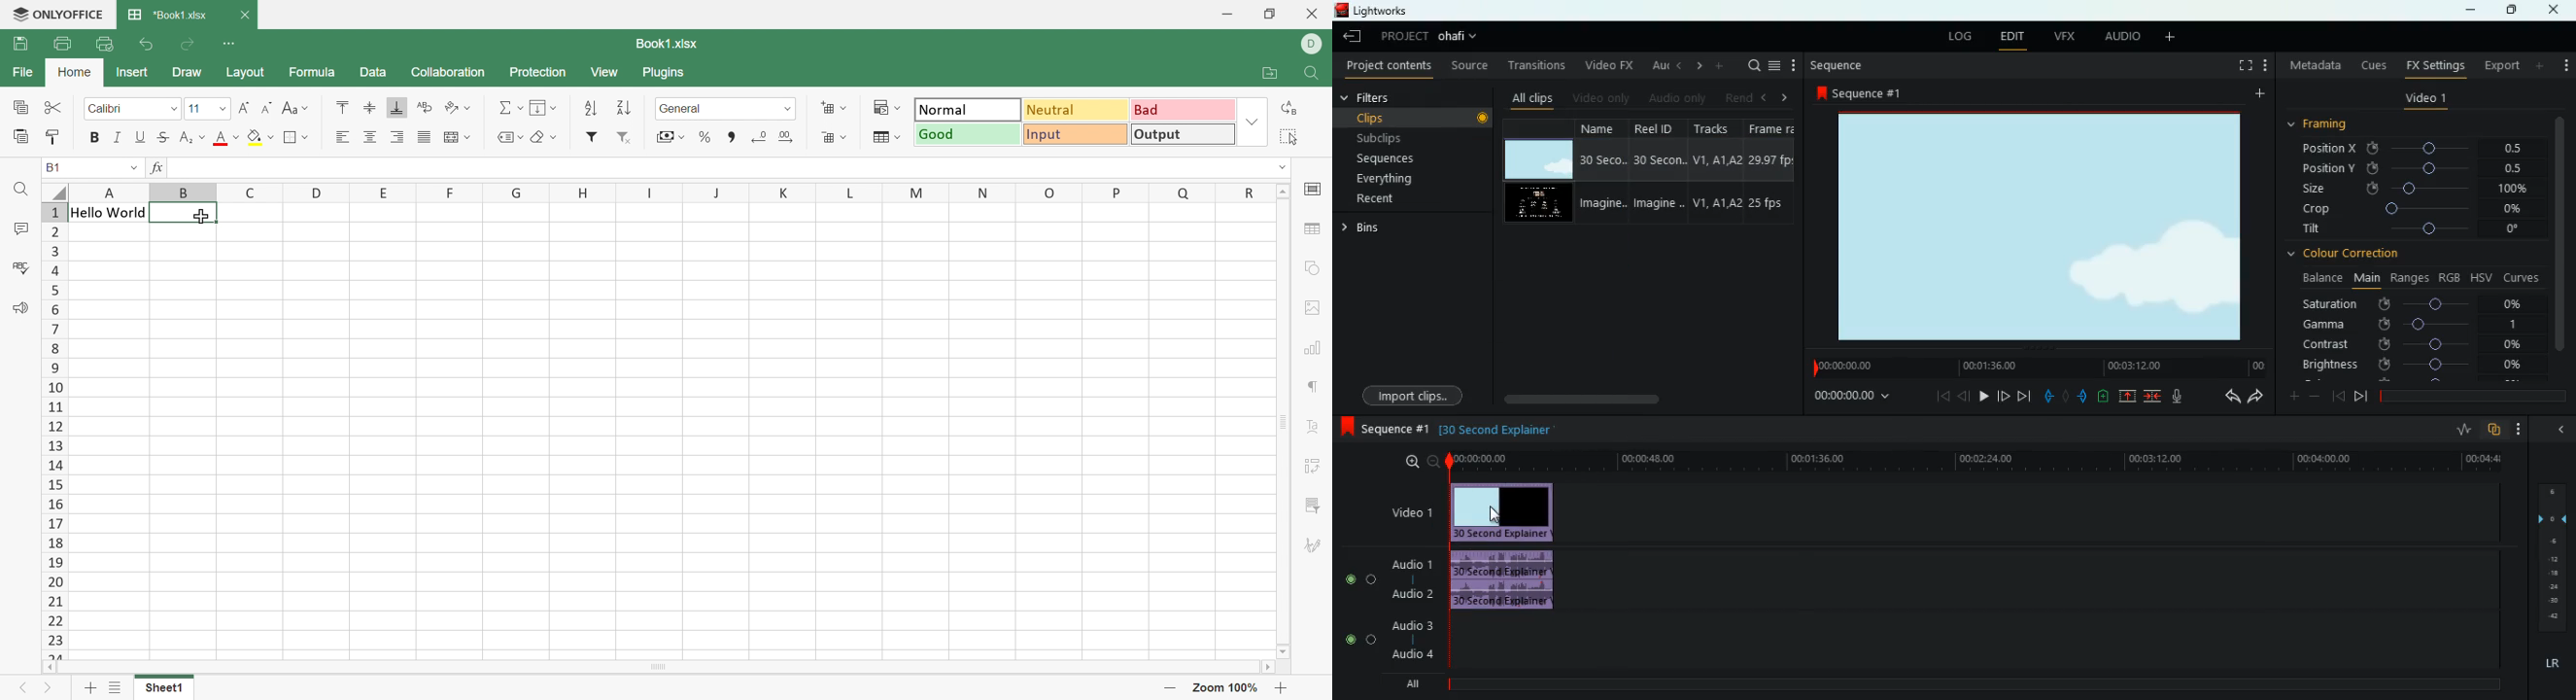 Image resolution: width=2576 pixels, height=700 pixels. Describe the element at coordinates (2257, 94) in the screenshot. I see `more` at that location.